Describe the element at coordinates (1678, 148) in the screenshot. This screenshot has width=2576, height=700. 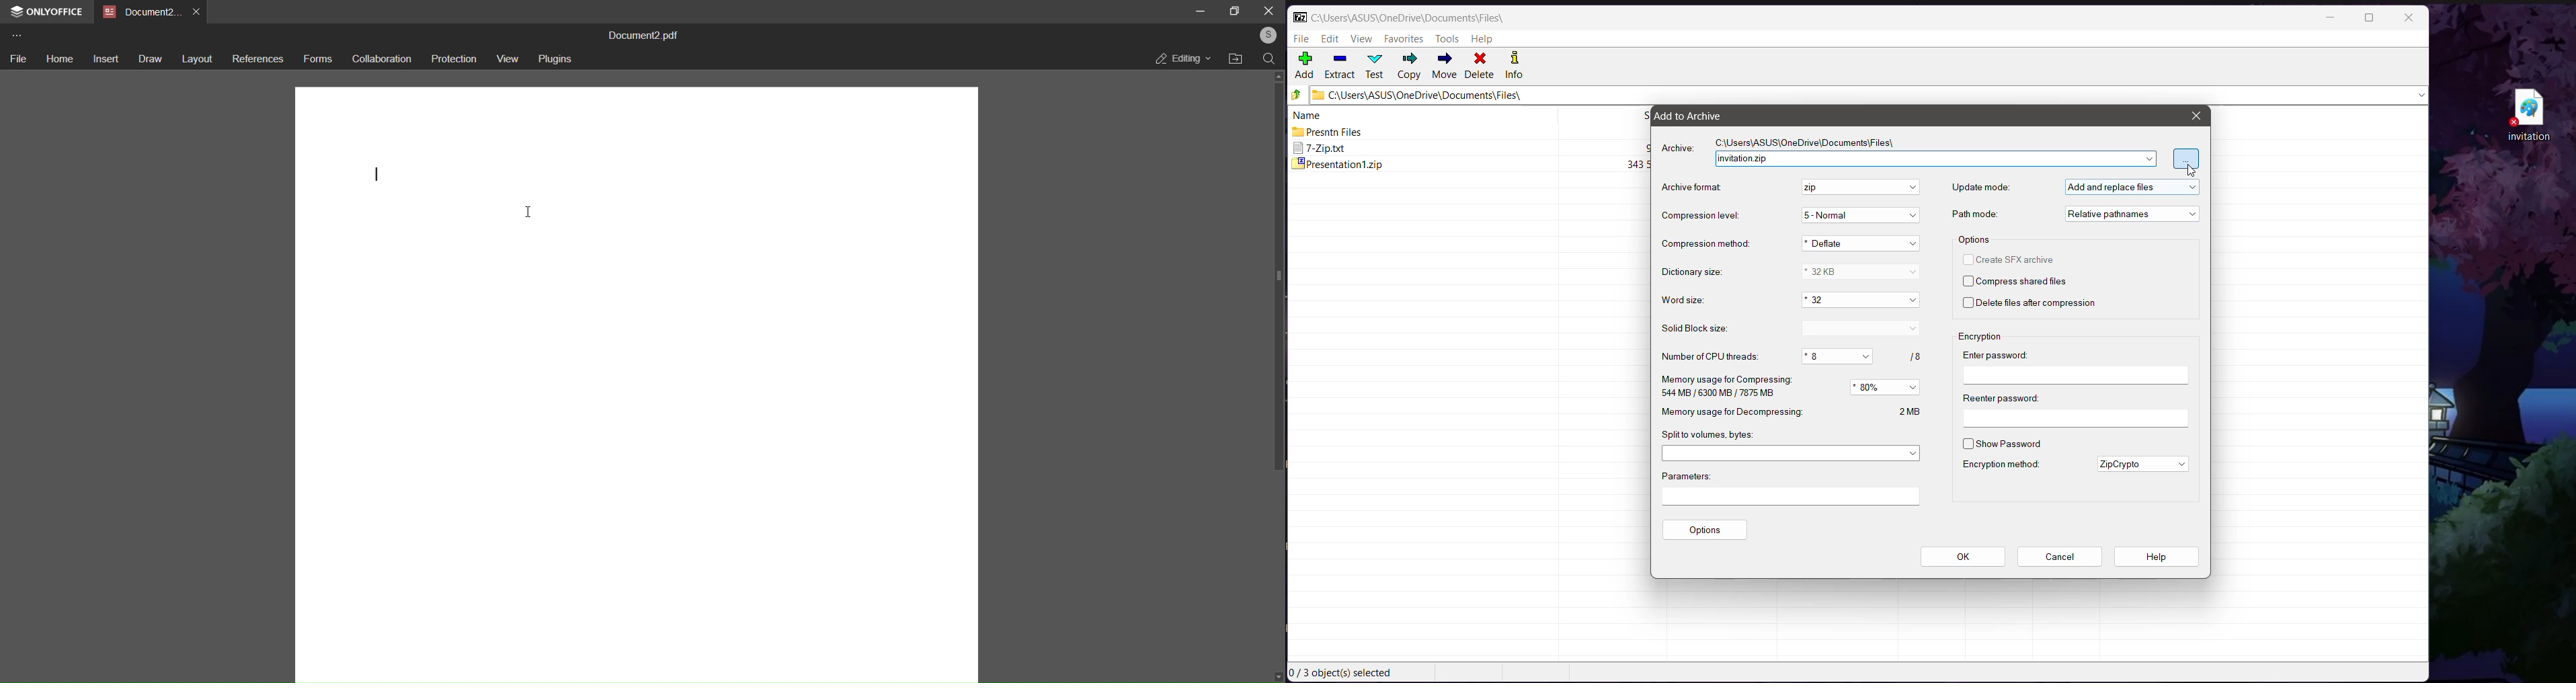
I see `Archive` at that location.